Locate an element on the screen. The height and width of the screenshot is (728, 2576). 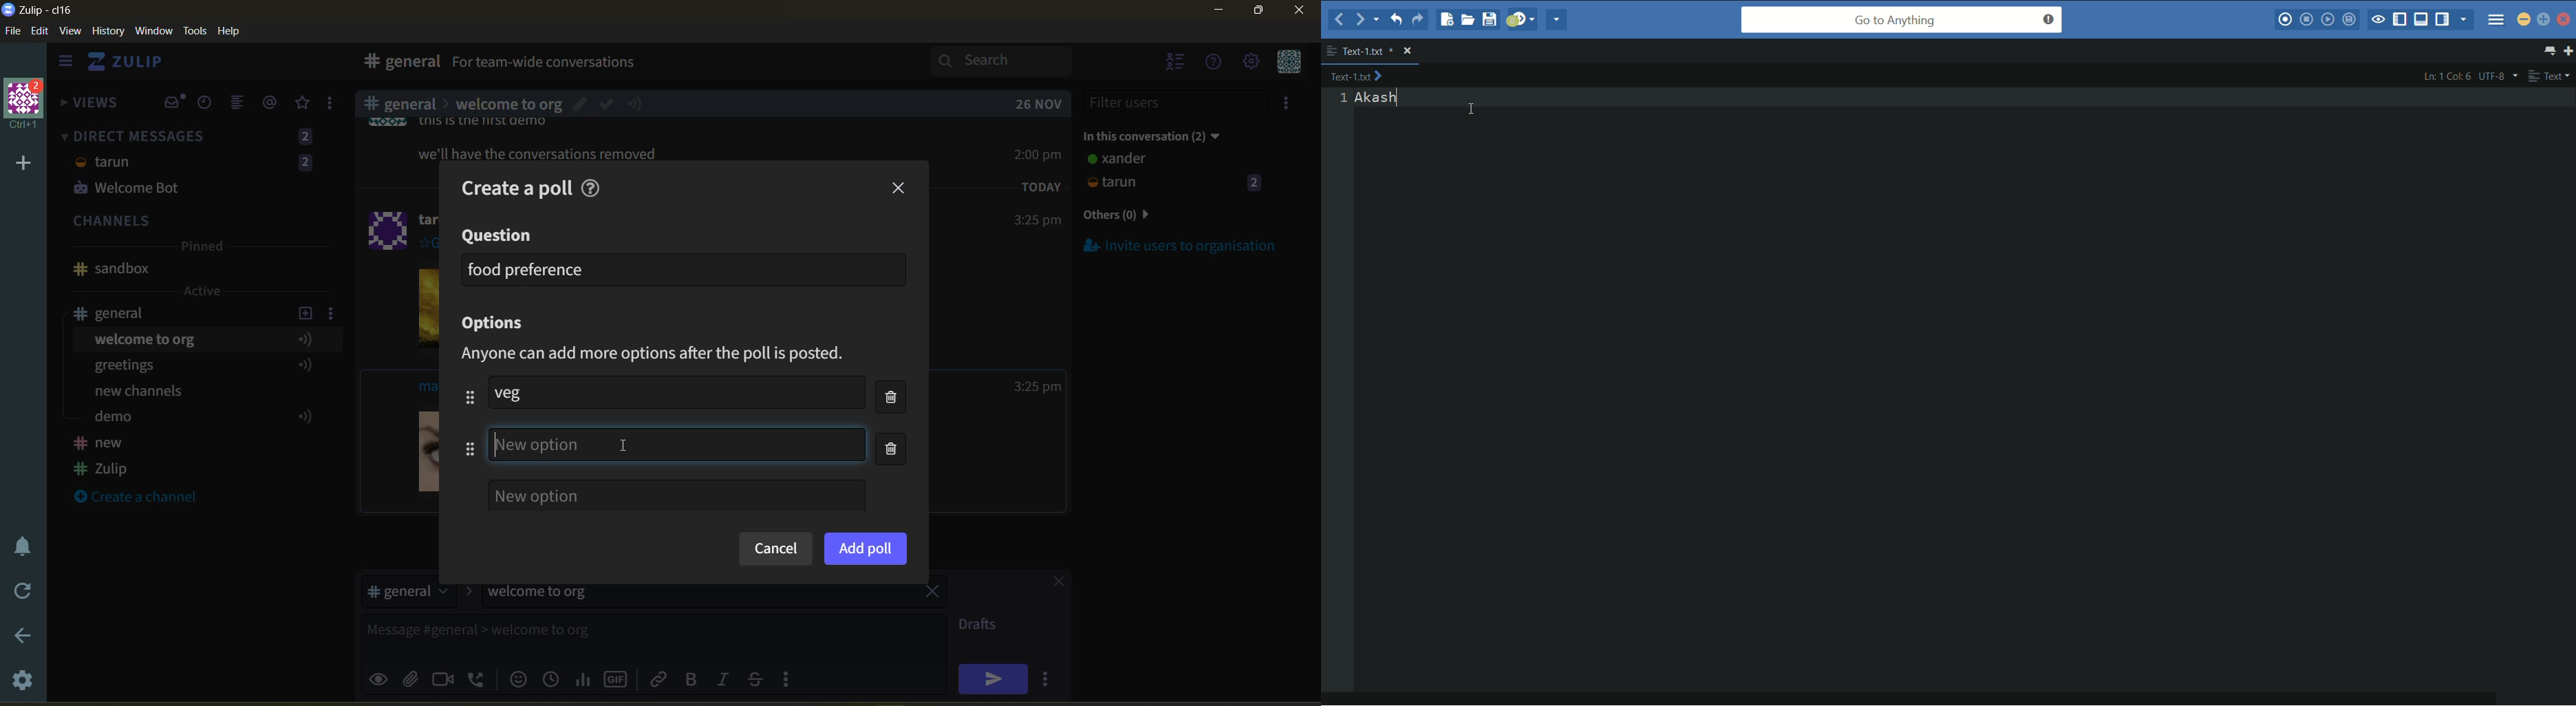
close is located at coordinates (1052, 584).